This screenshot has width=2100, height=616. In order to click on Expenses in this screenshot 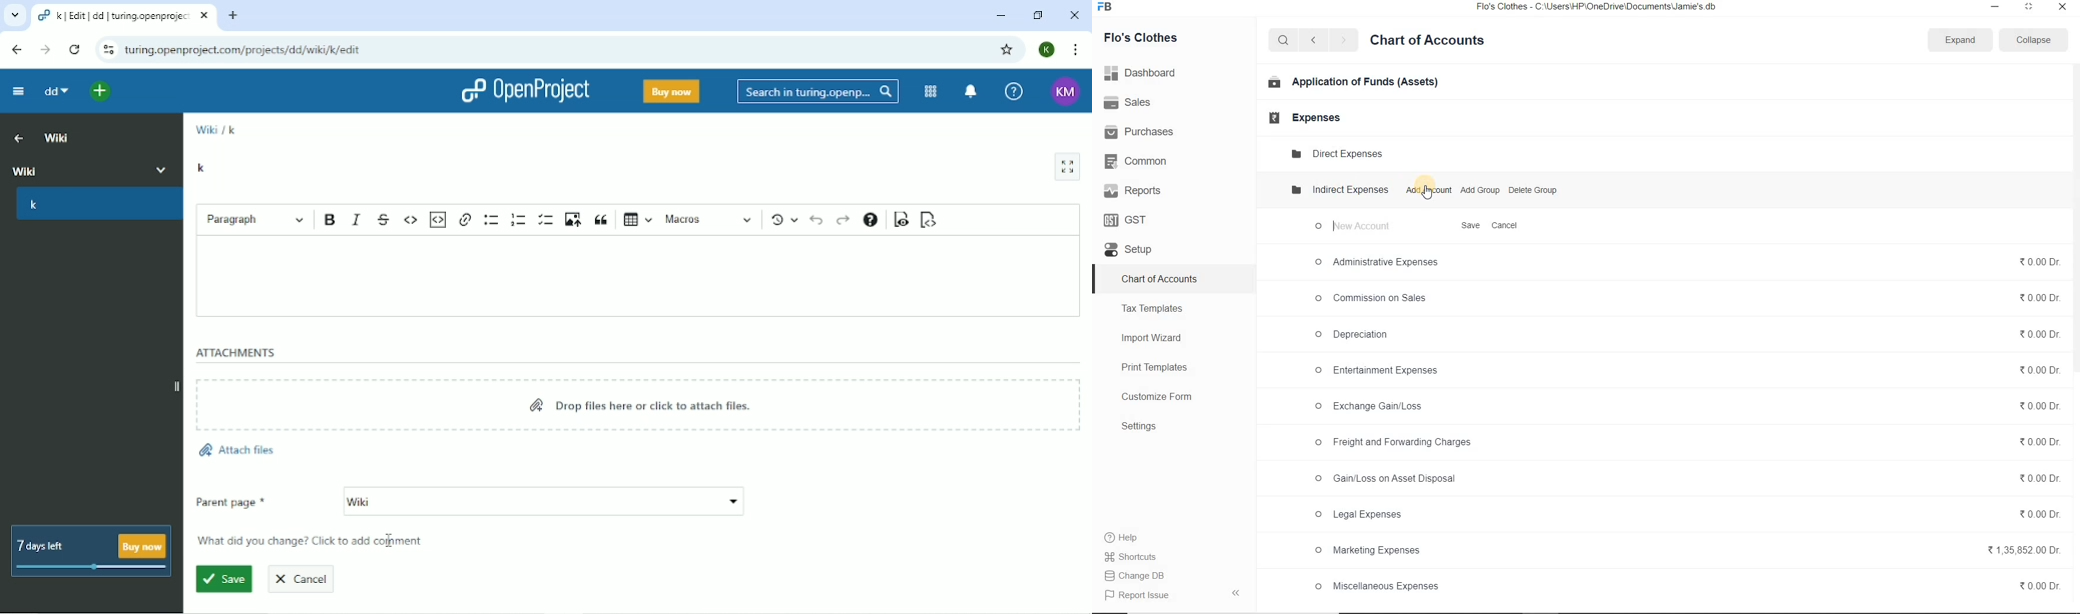, I will do `click(1301, 118)`.